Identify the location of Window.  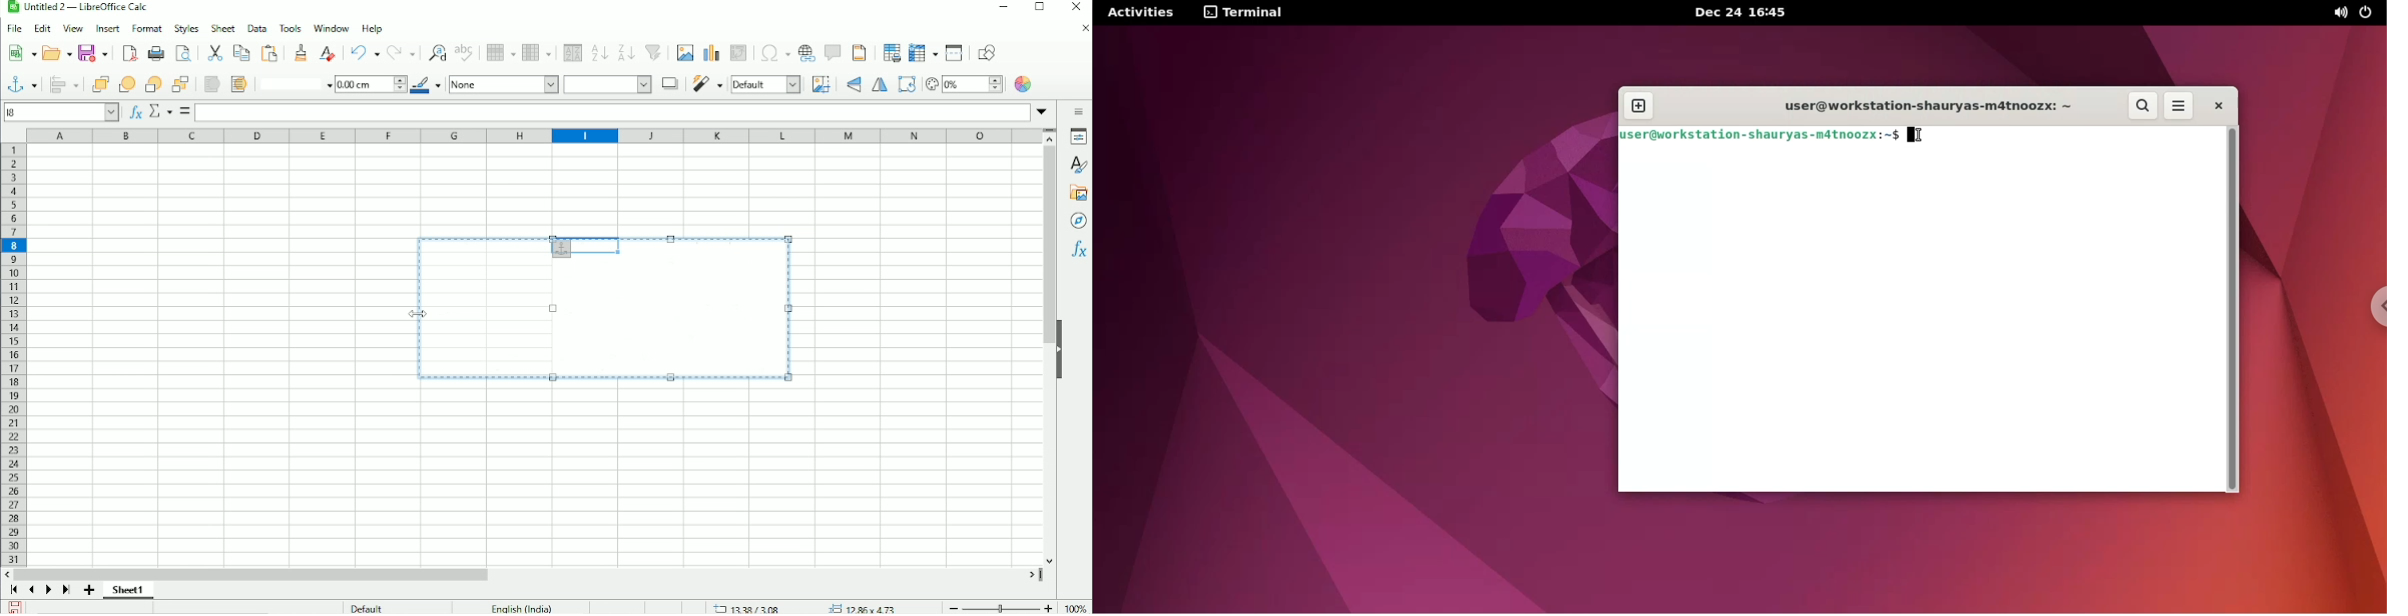
(330, 28).